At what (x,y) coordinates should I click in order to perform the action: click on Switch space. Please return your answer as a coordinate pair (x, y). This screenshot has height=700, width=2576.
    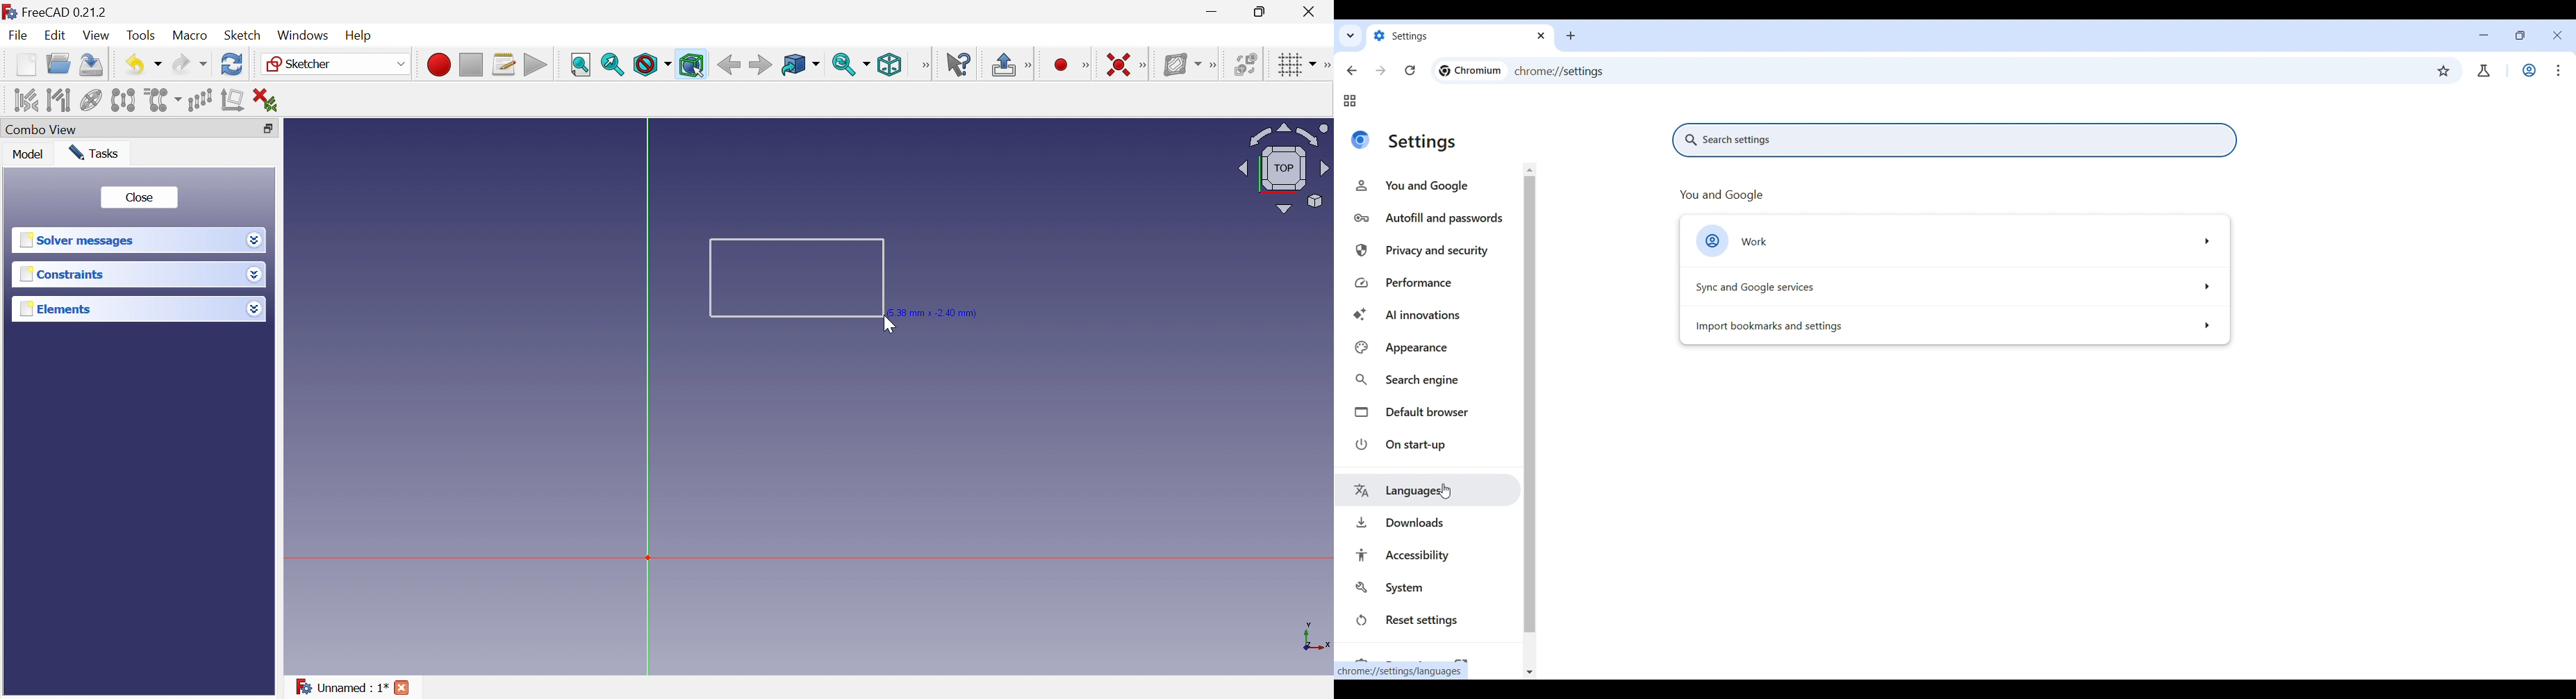
    Looking at the image, I should click on (1247, 64).